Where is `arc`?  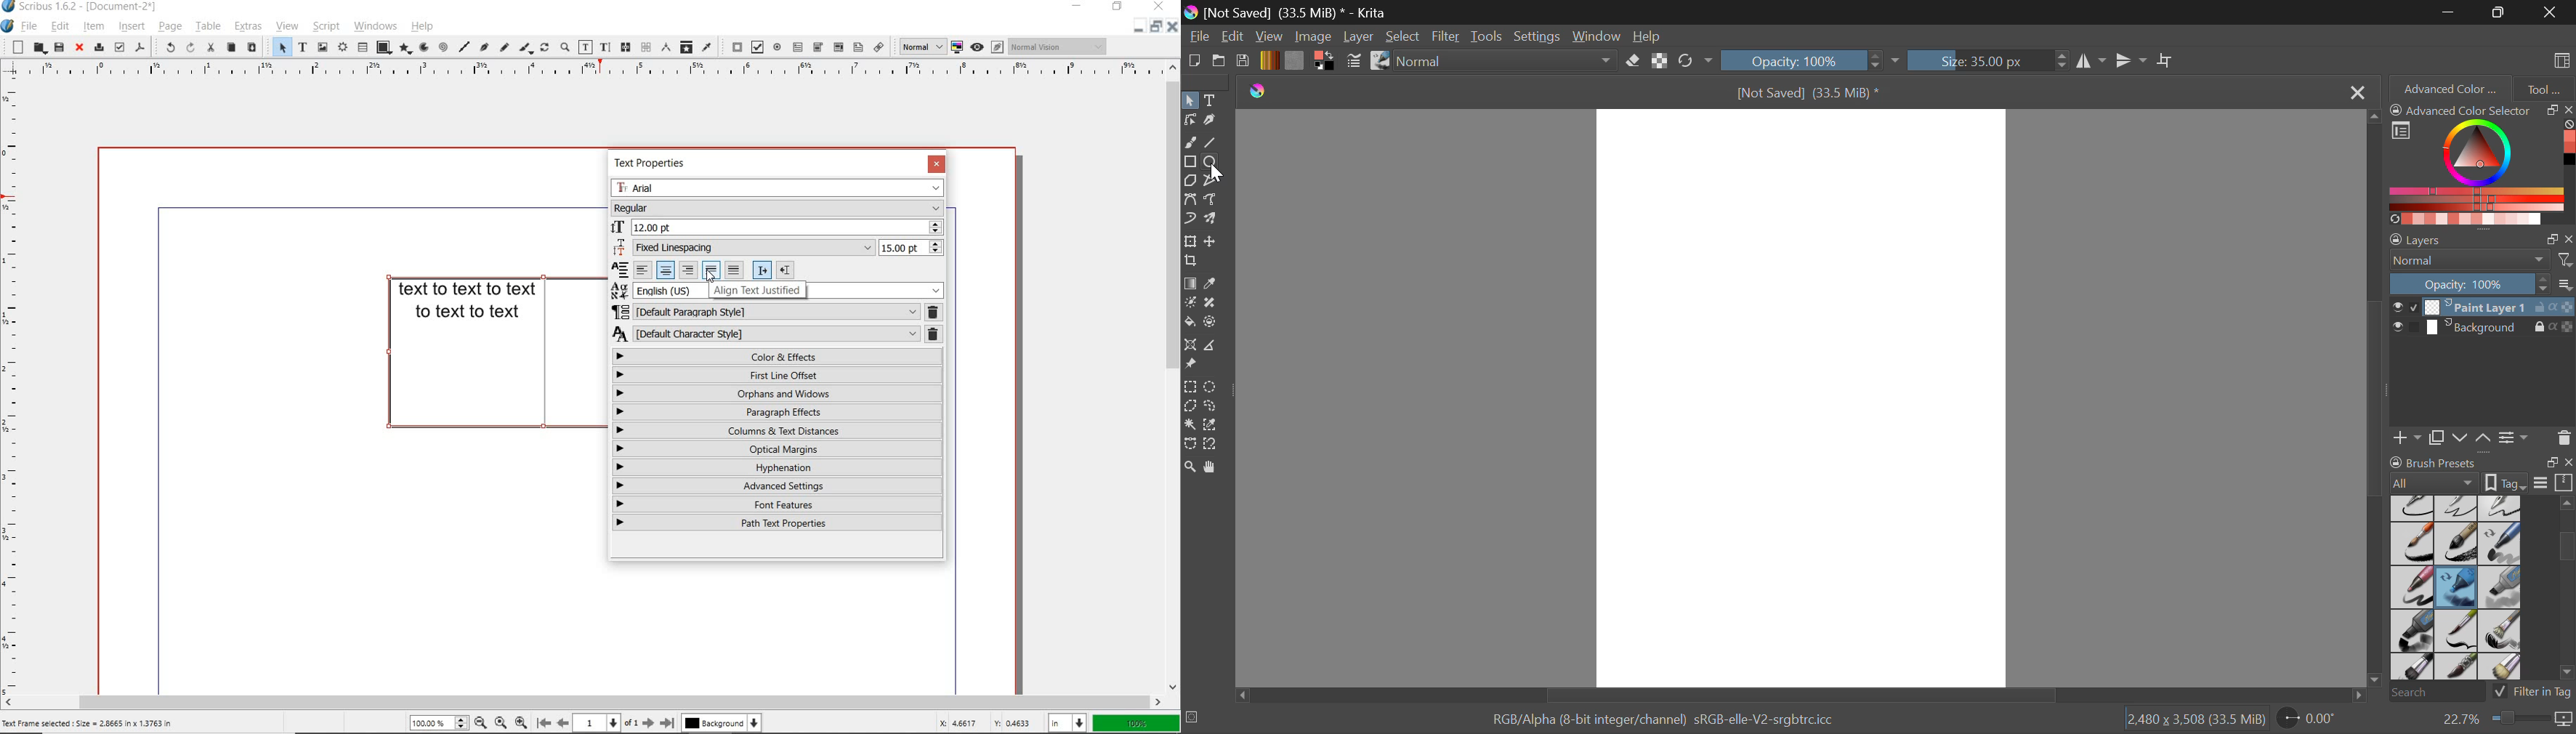
arc is located at coordinates (422, 48).